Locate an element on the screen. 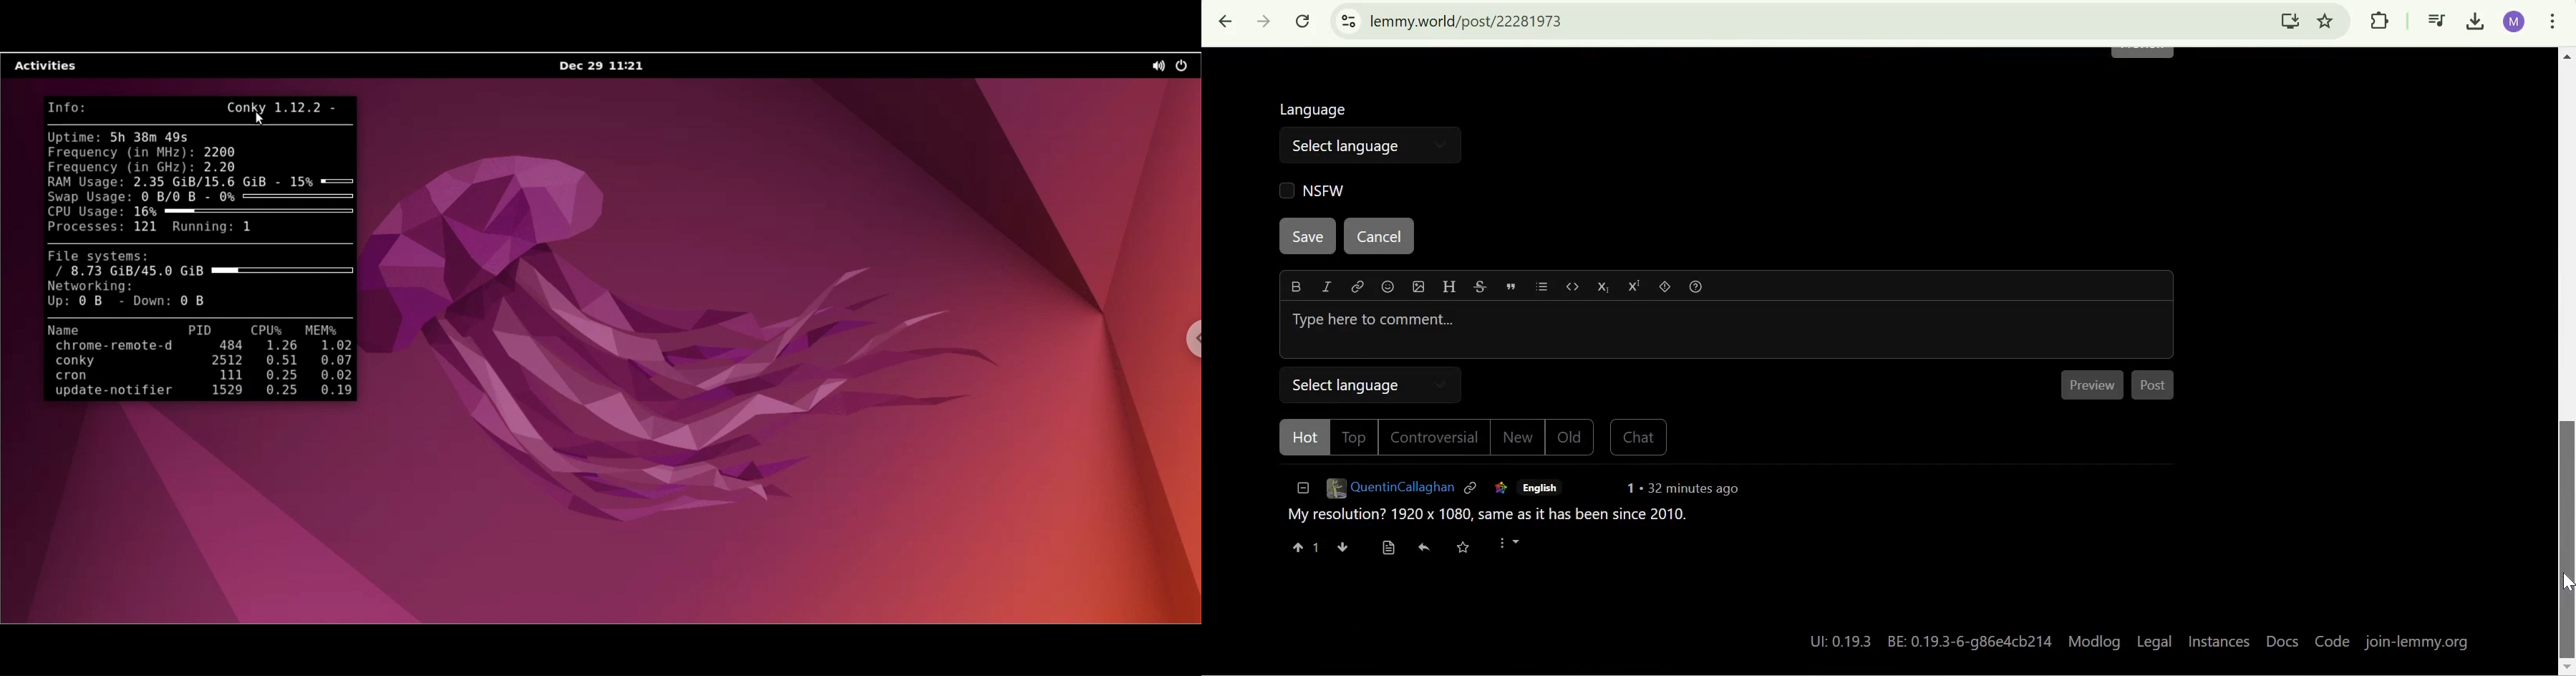 This screenshot has height=700, width=2576. Select language is located at coordinates (1375, 145).